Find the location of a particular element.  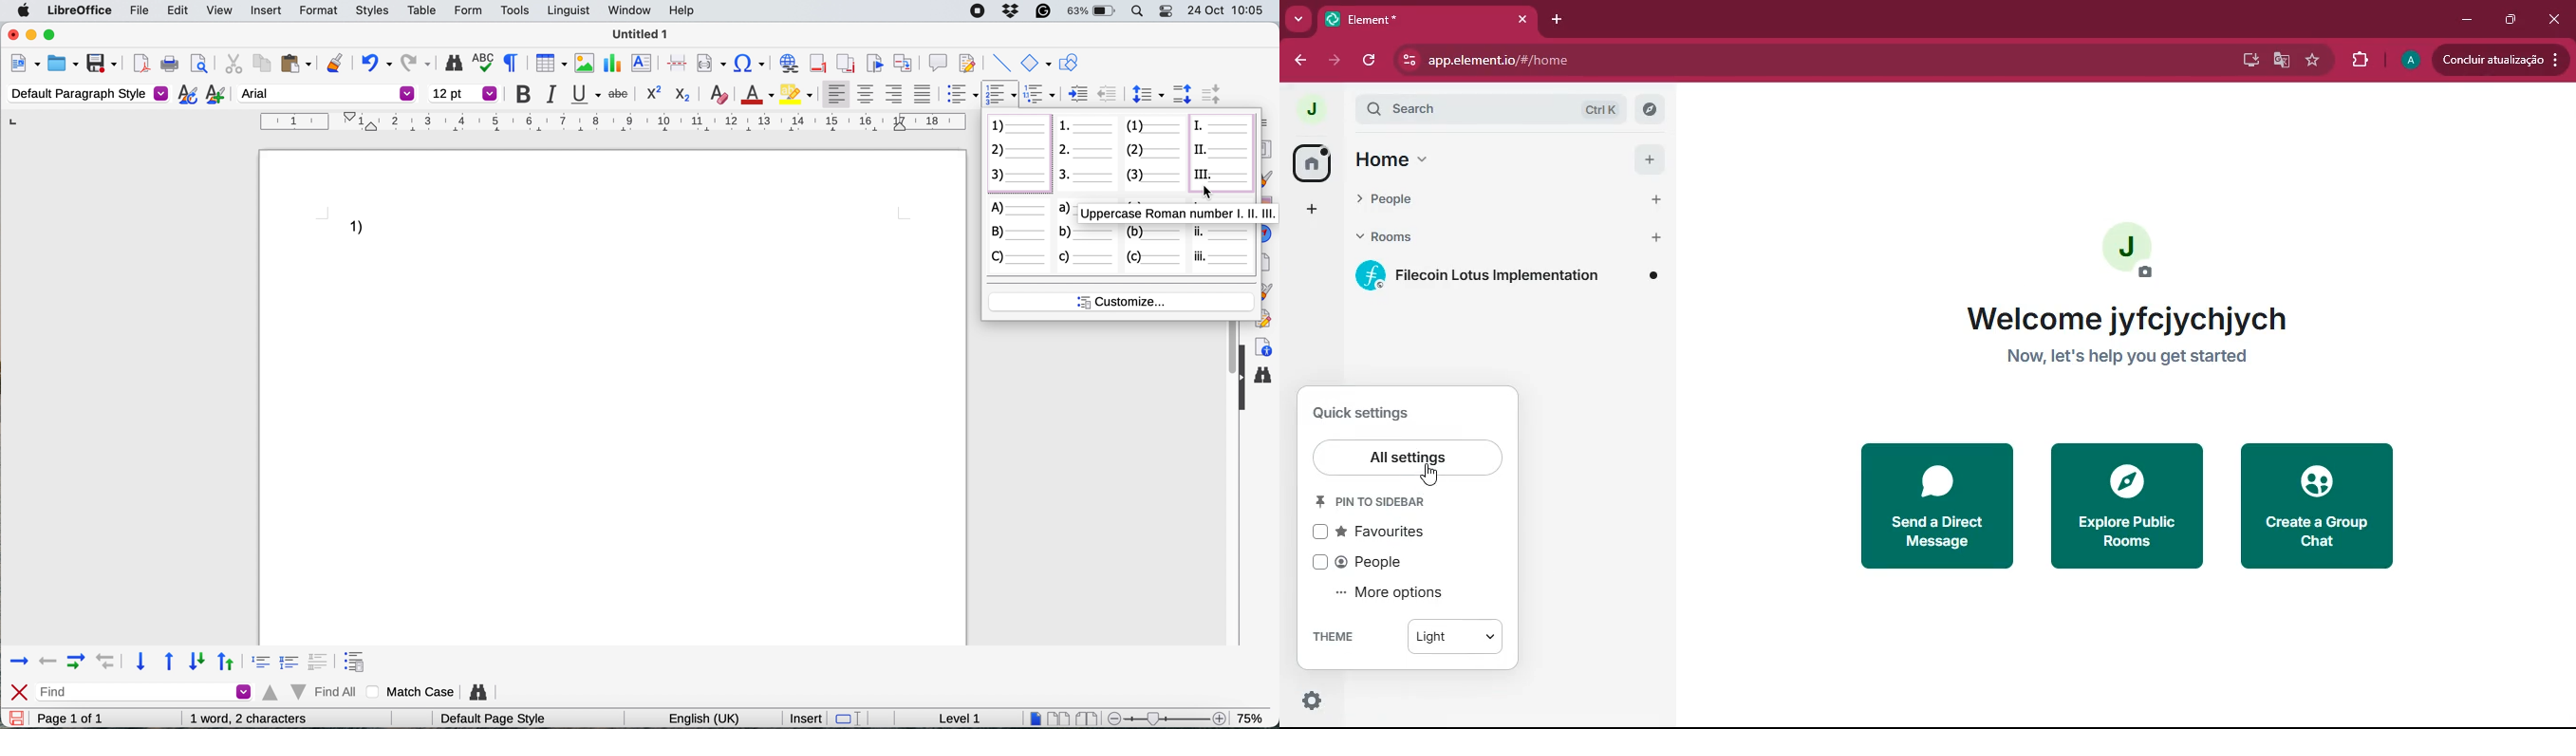

match case is located at coordinates (413, 692).